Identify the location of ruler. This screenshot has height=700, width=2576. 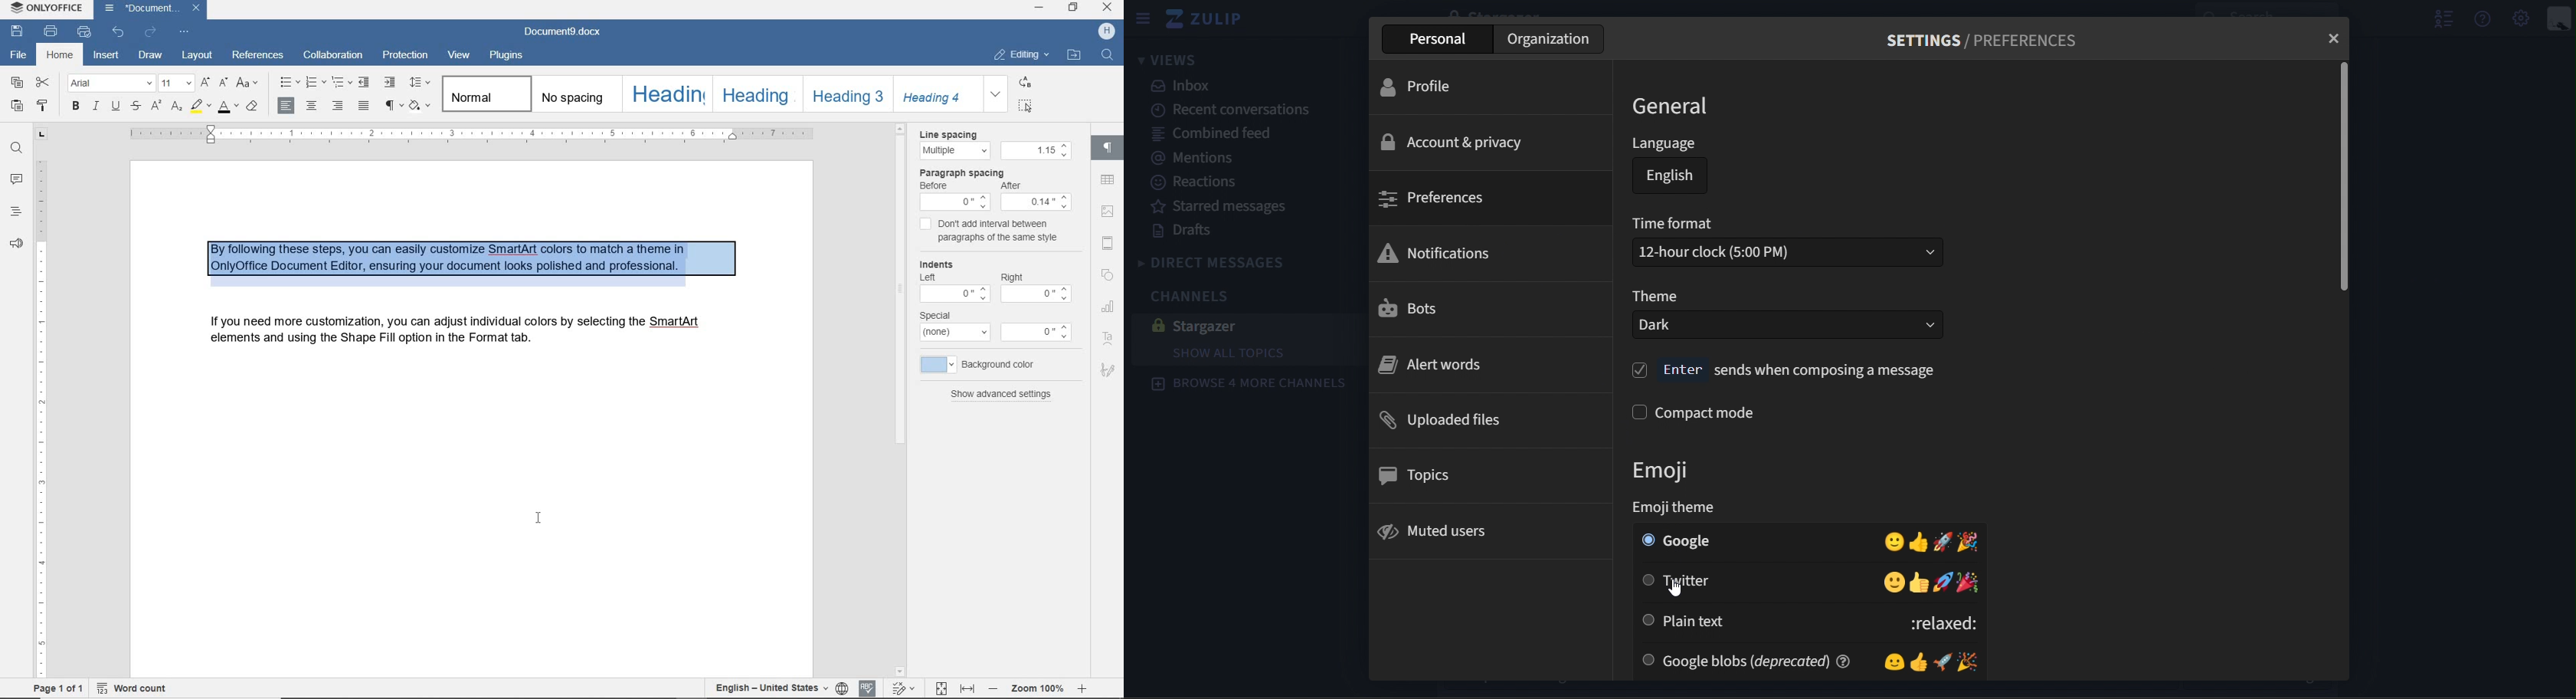
(41, 416).